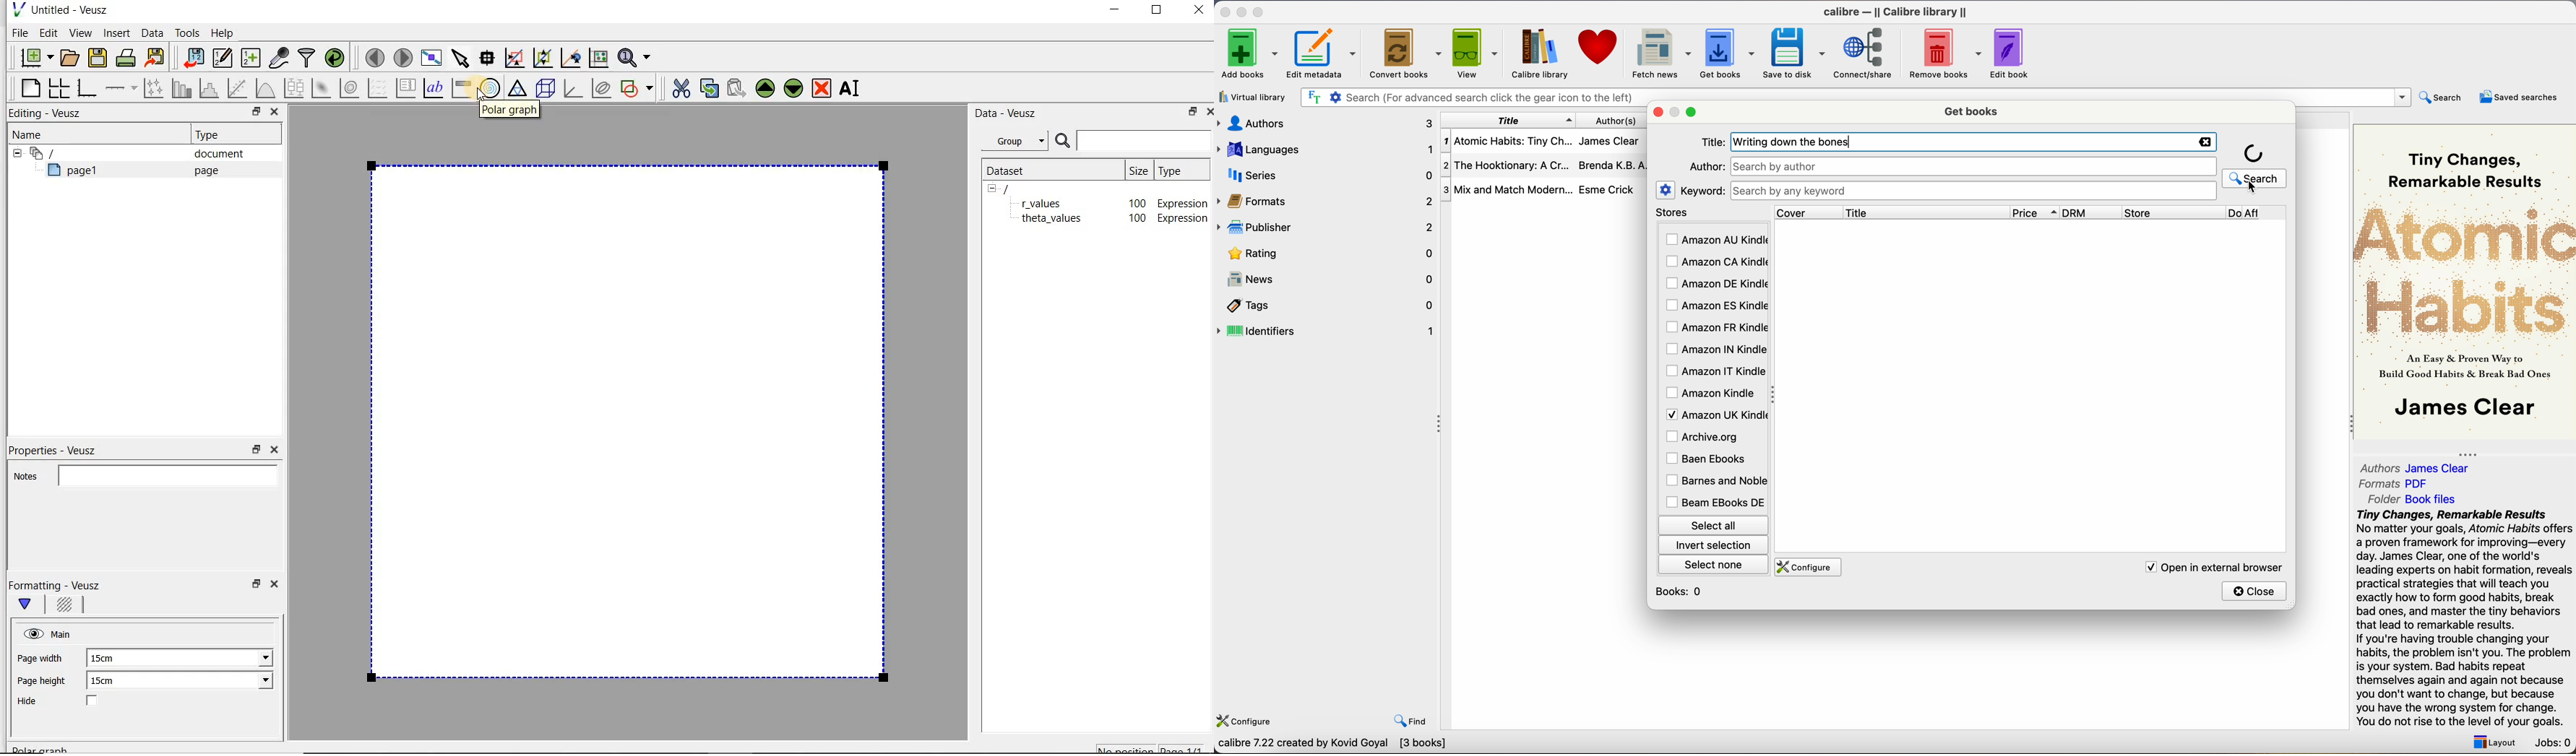  What do you see at coordinates (491, 88) in the screenshot?
I see `polar graph` at bounding box center [491, 88].